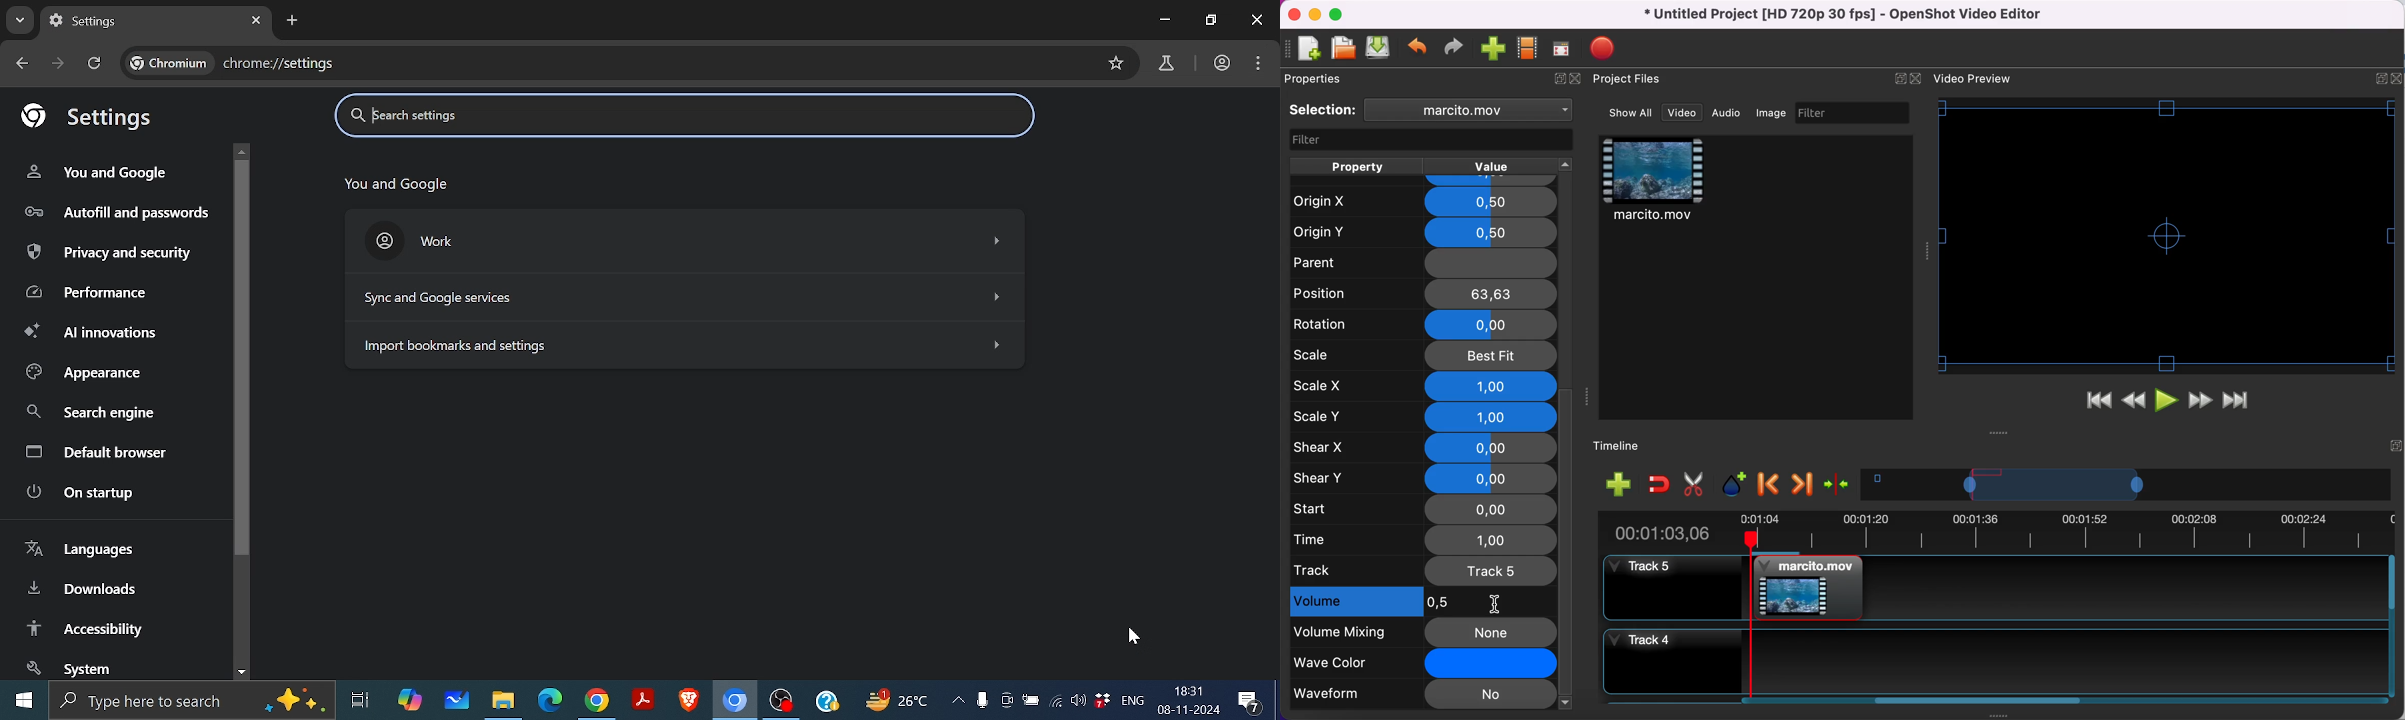 The height and width of the screenshot is (728, 2408). I want to click on add marker, so click(1736, 485).